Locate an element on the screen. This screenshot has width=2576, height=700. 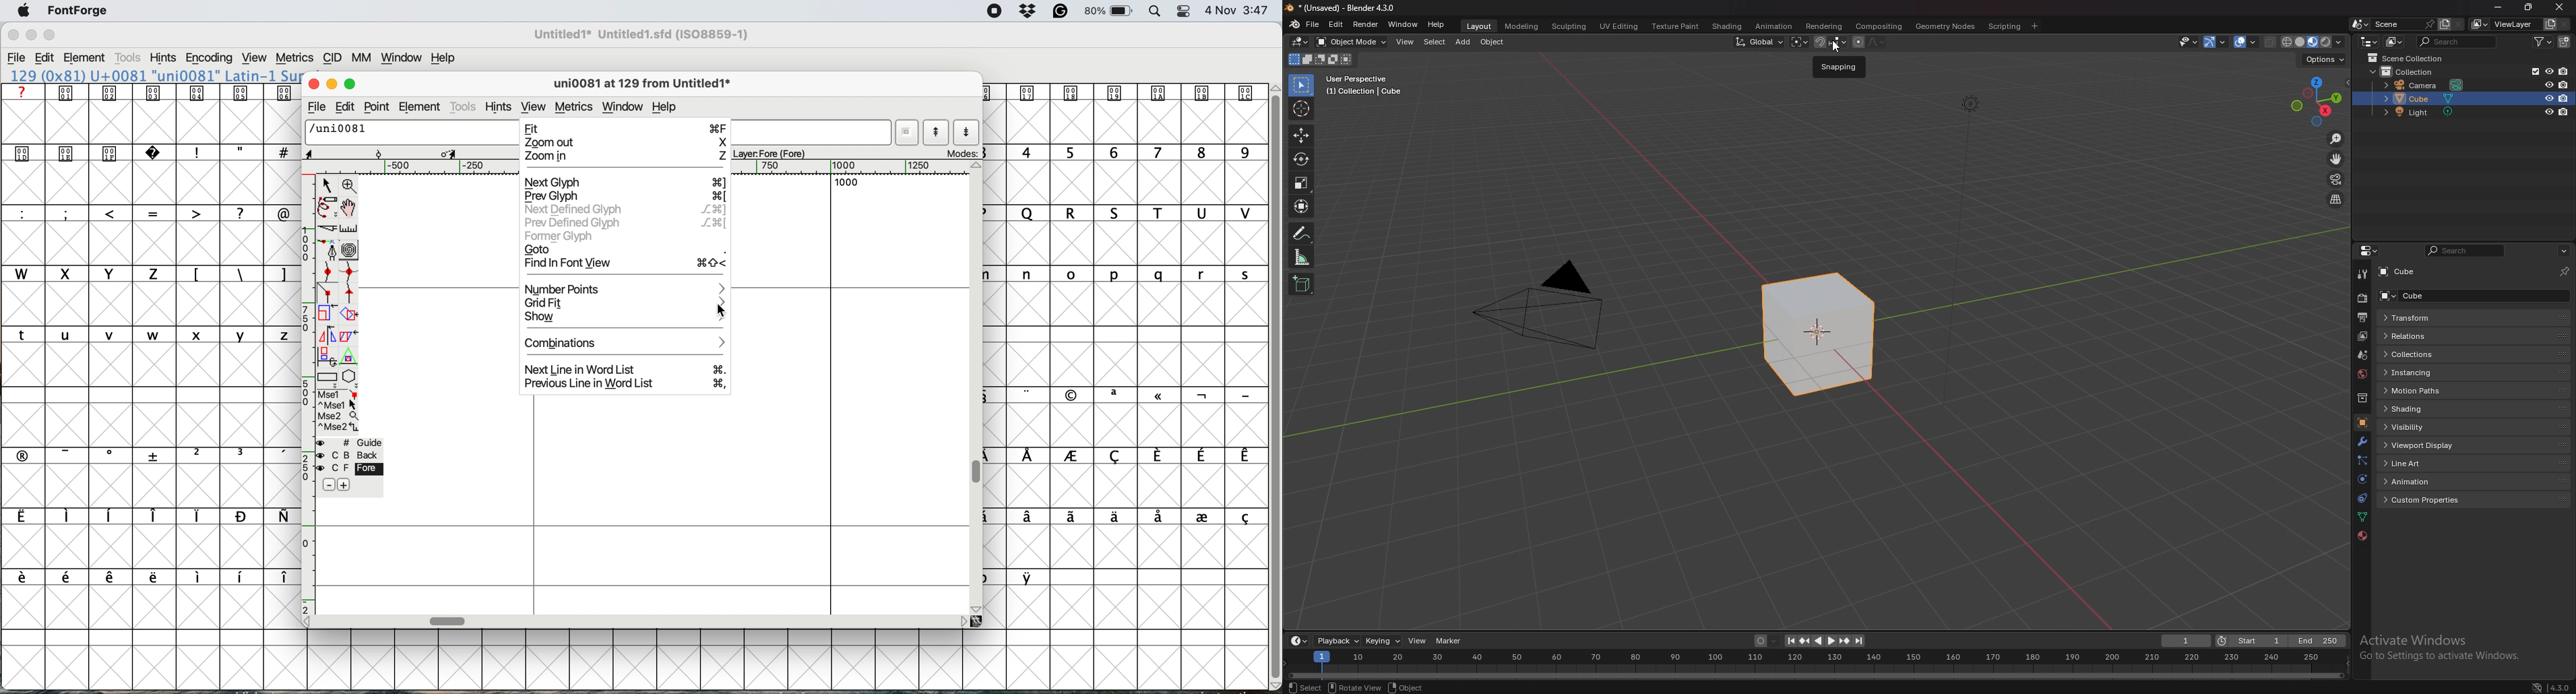
vertical scroll bar is located at coordinates (980, 470).